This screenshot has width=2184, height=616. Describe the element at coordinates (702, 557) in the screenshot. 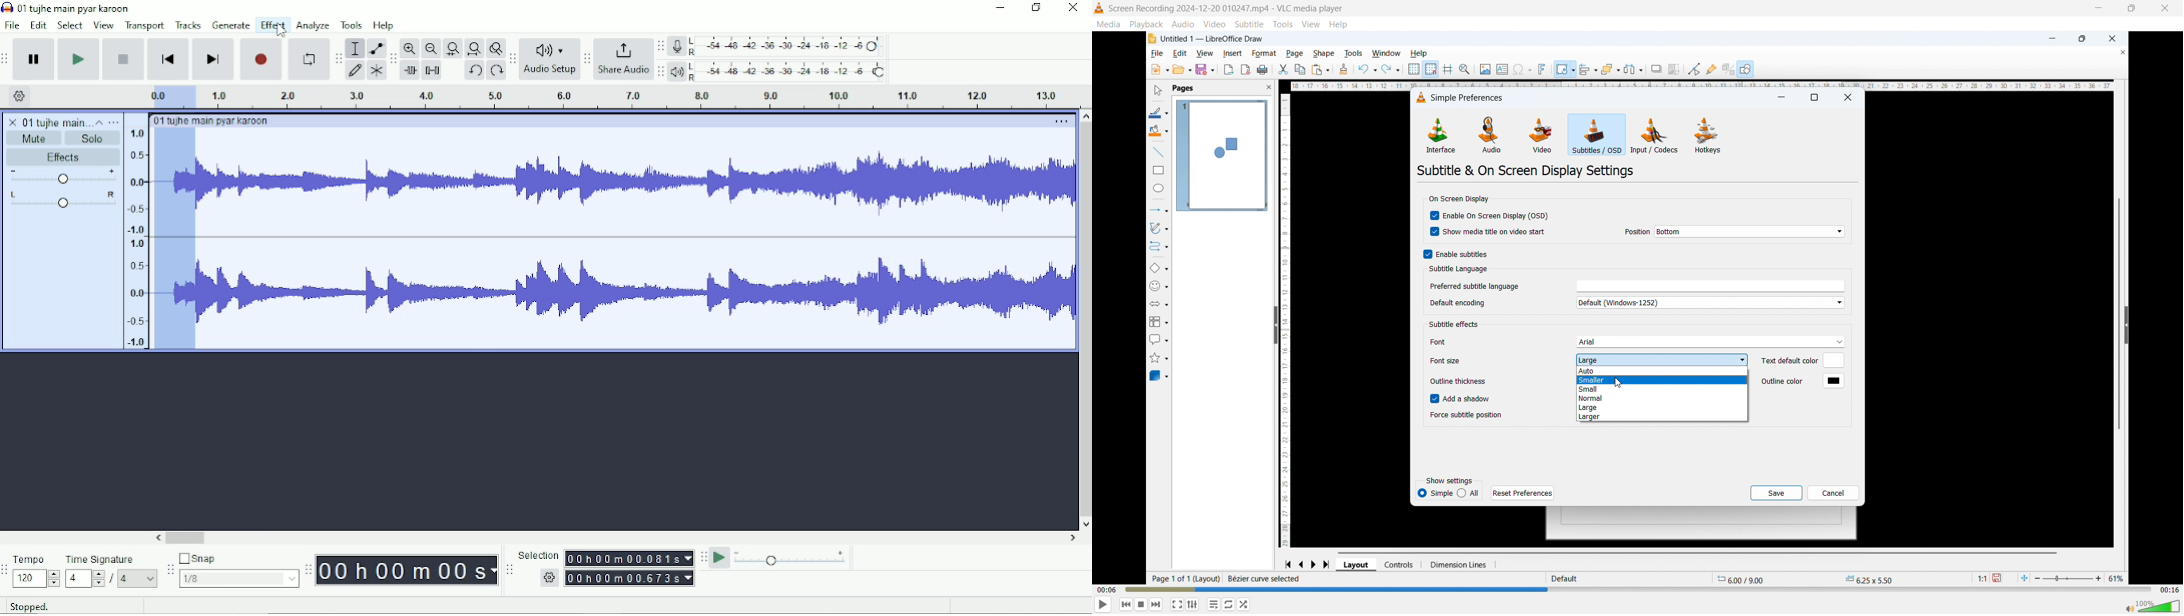

I see `Audacity play-at-speed toolbar` at that location.